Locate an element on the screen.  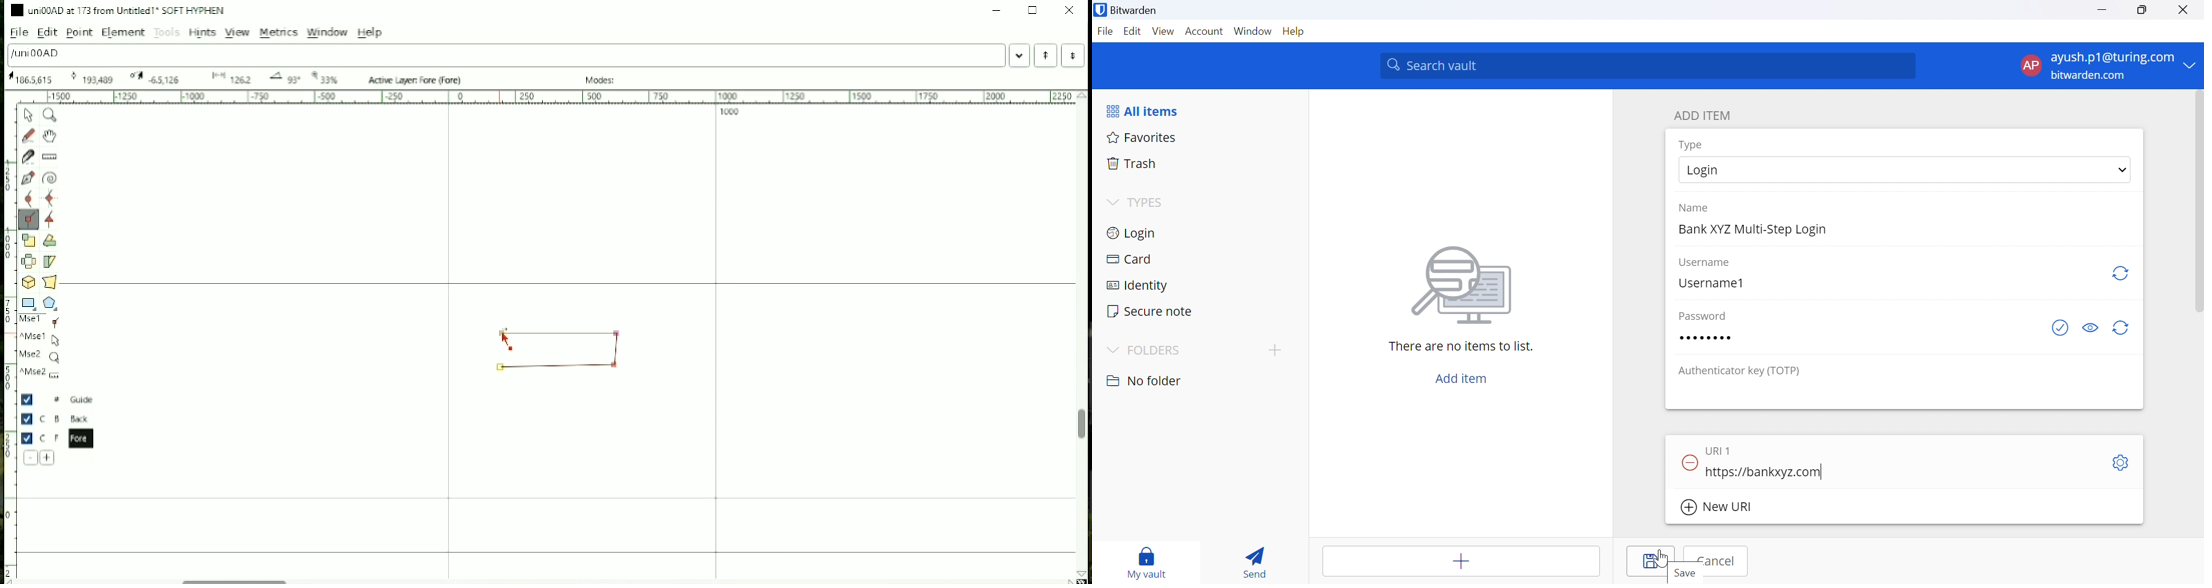
Login  is located at coordinates (1718, 170).